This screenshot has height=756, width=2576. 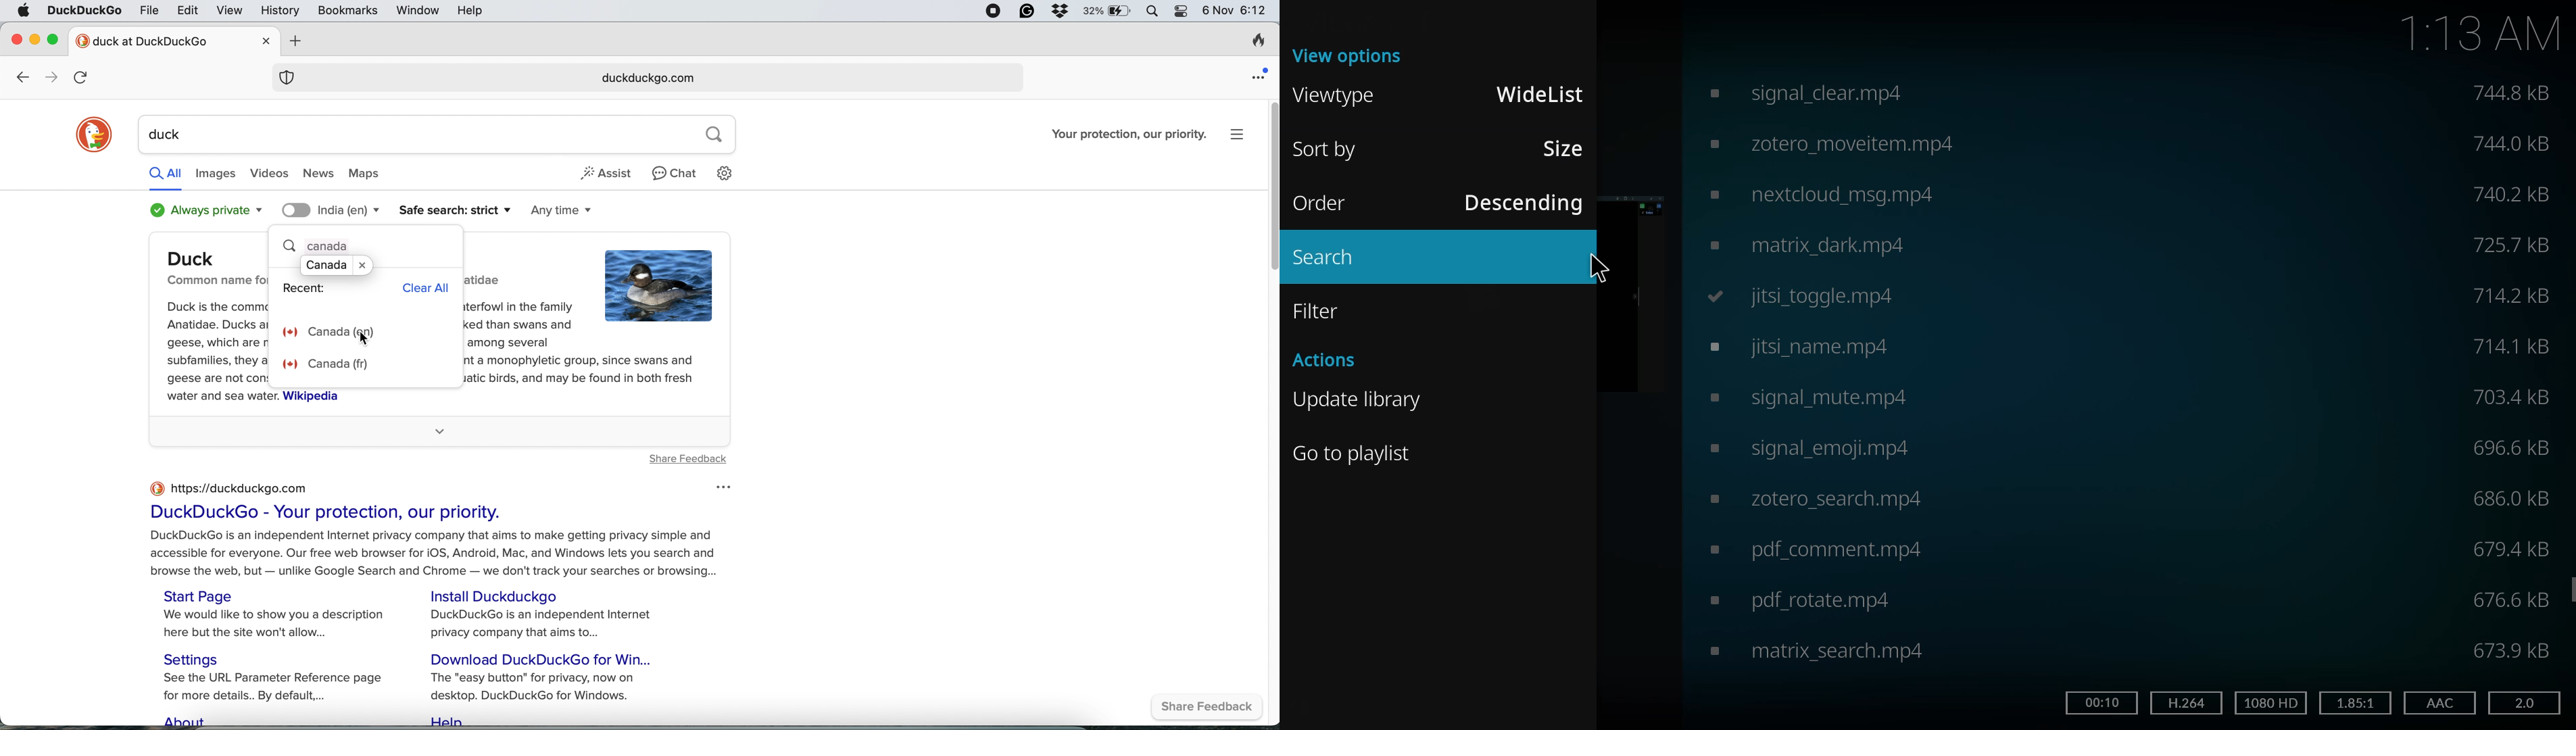 I want to click on DuckDuckGo - Your protection, our priority., so click(x=324, y=513).